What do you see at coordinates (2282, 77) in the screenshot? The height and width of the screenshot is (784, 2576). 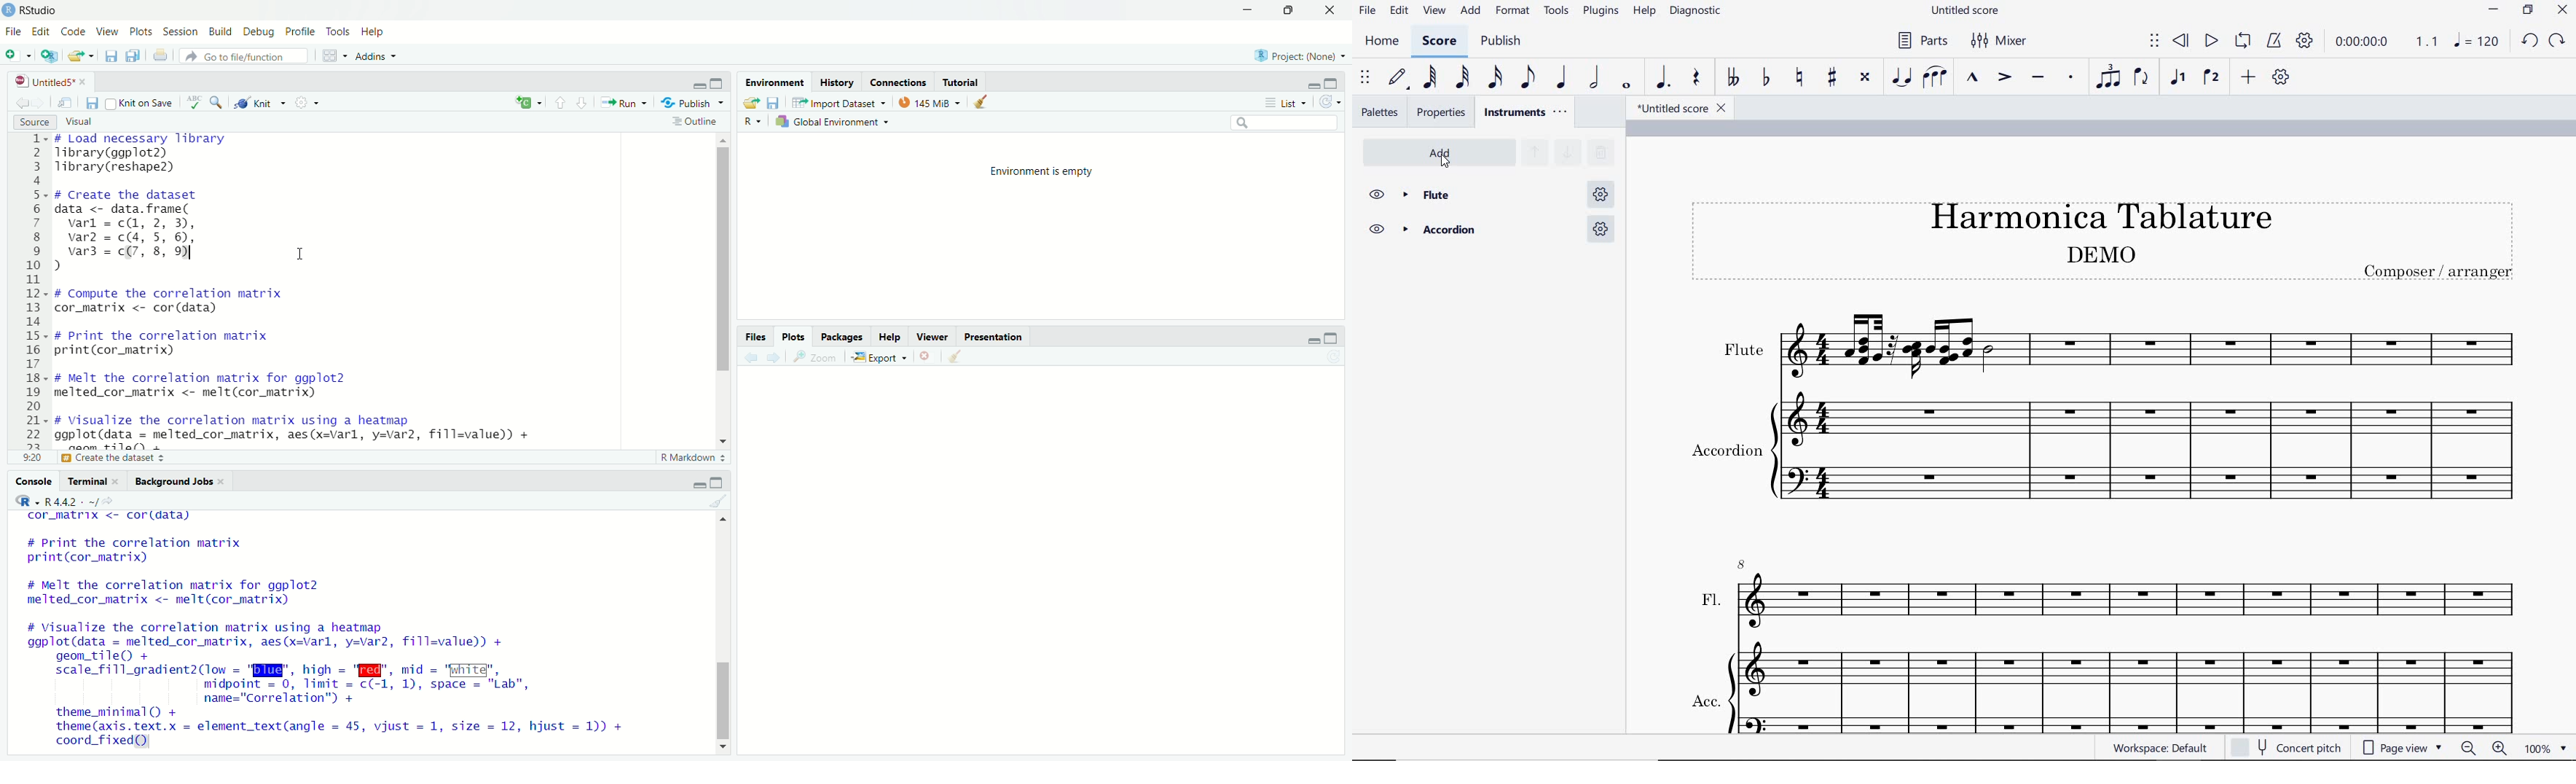 I see `customize toolbar` at bounding box center [2282, 77].